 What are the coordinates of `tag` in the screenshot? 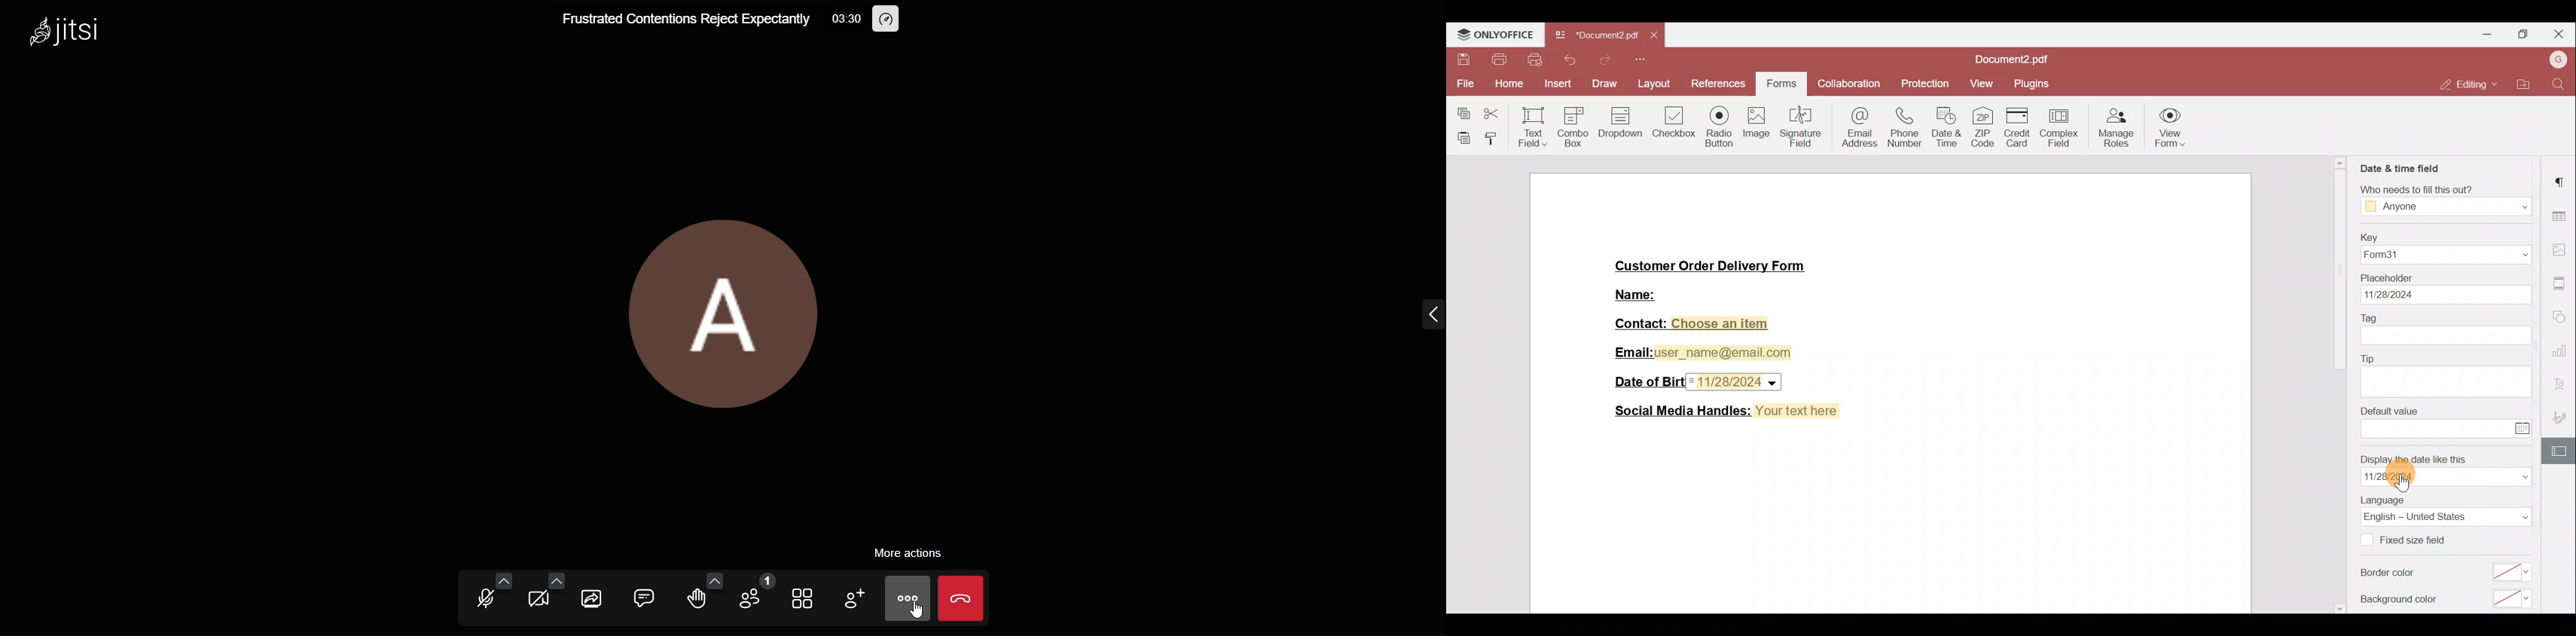 It's located at (2447, 336).